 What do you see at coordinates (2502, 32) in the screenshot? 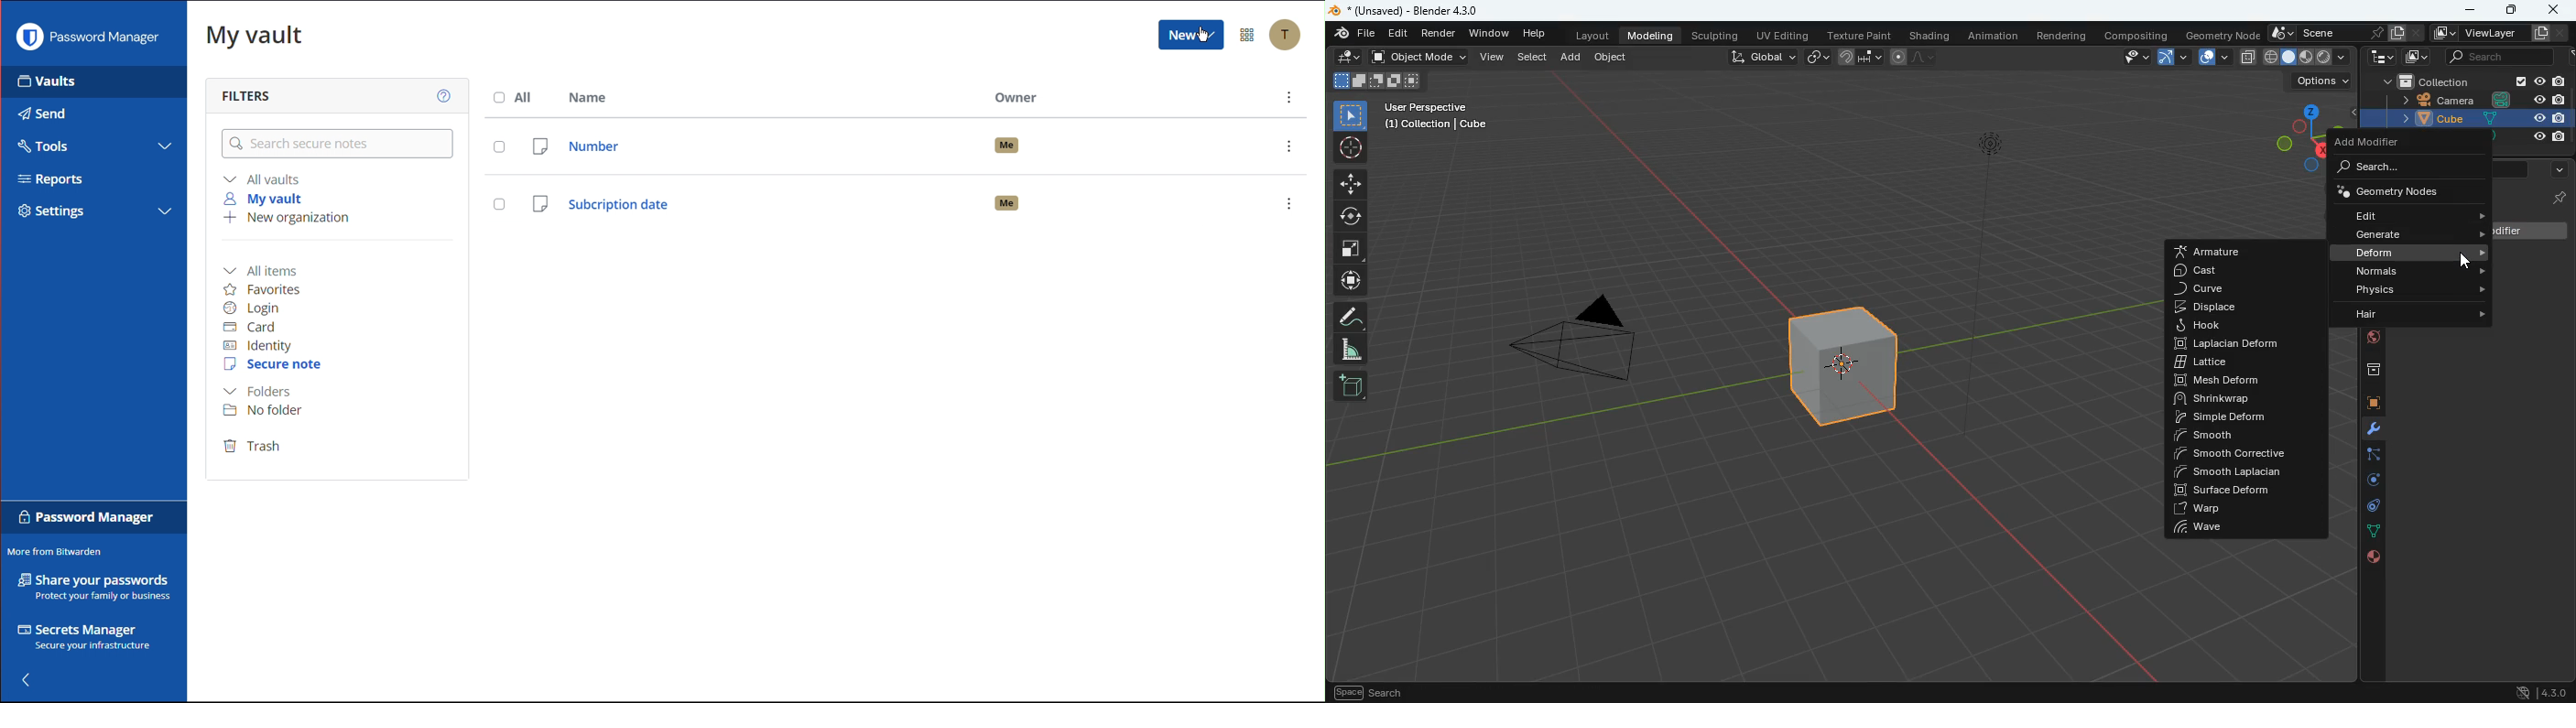
I see `viewlayer` at bounding box center [2502, 32].